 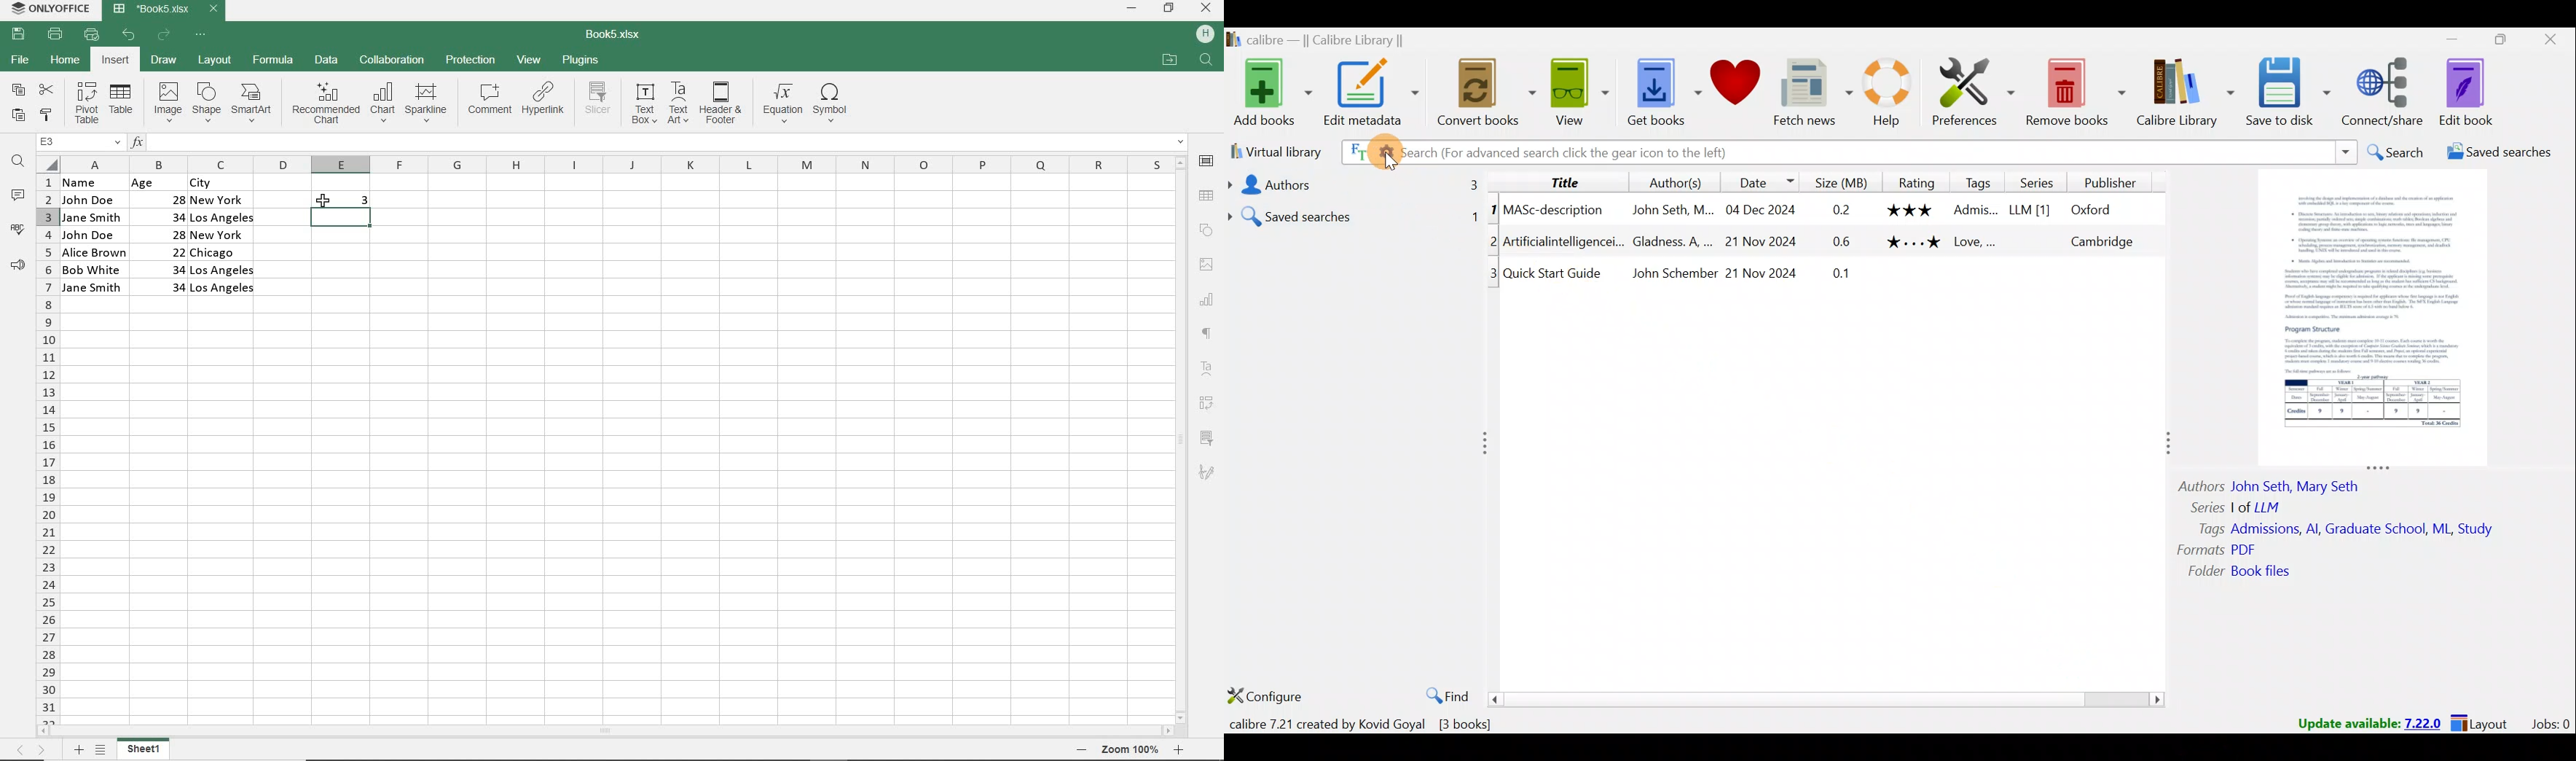 What do you see at coordinates (2098, 210) in the screenshot?
I see `Oxford` at bounding box center [2098, 210].